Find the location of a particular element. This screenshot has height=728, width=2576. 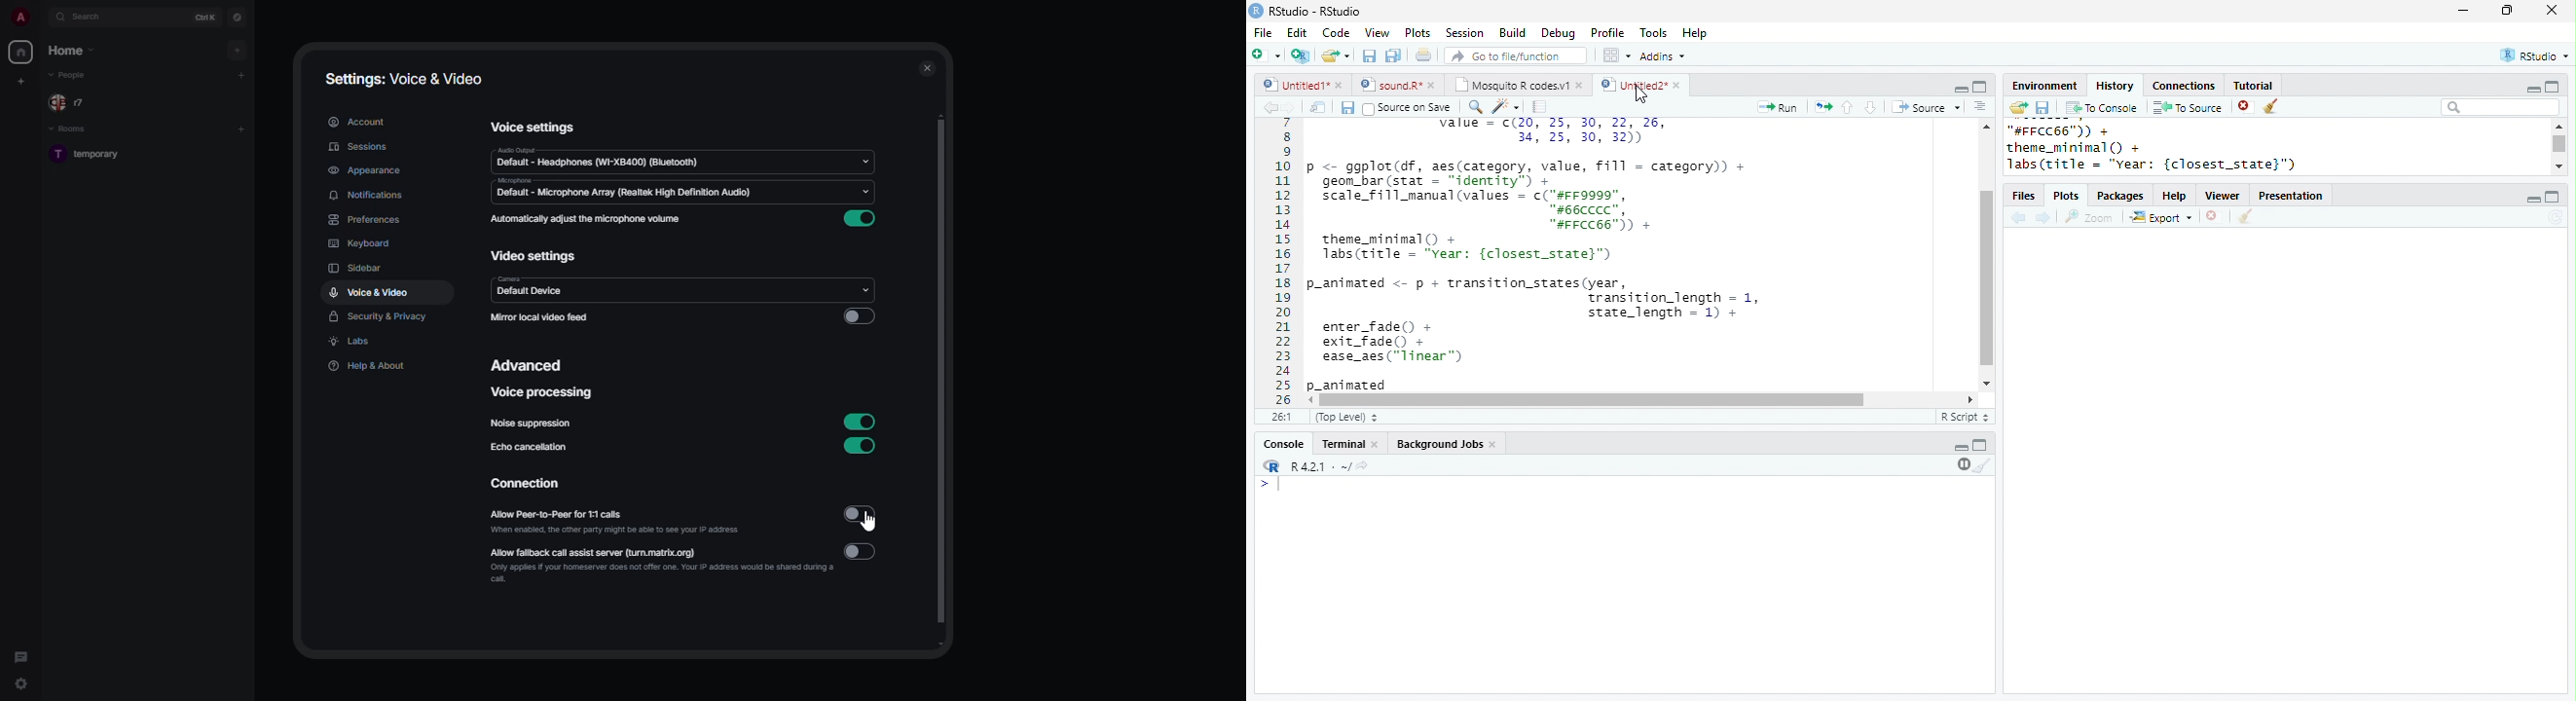

forward is located at coordinates (1287, 107).